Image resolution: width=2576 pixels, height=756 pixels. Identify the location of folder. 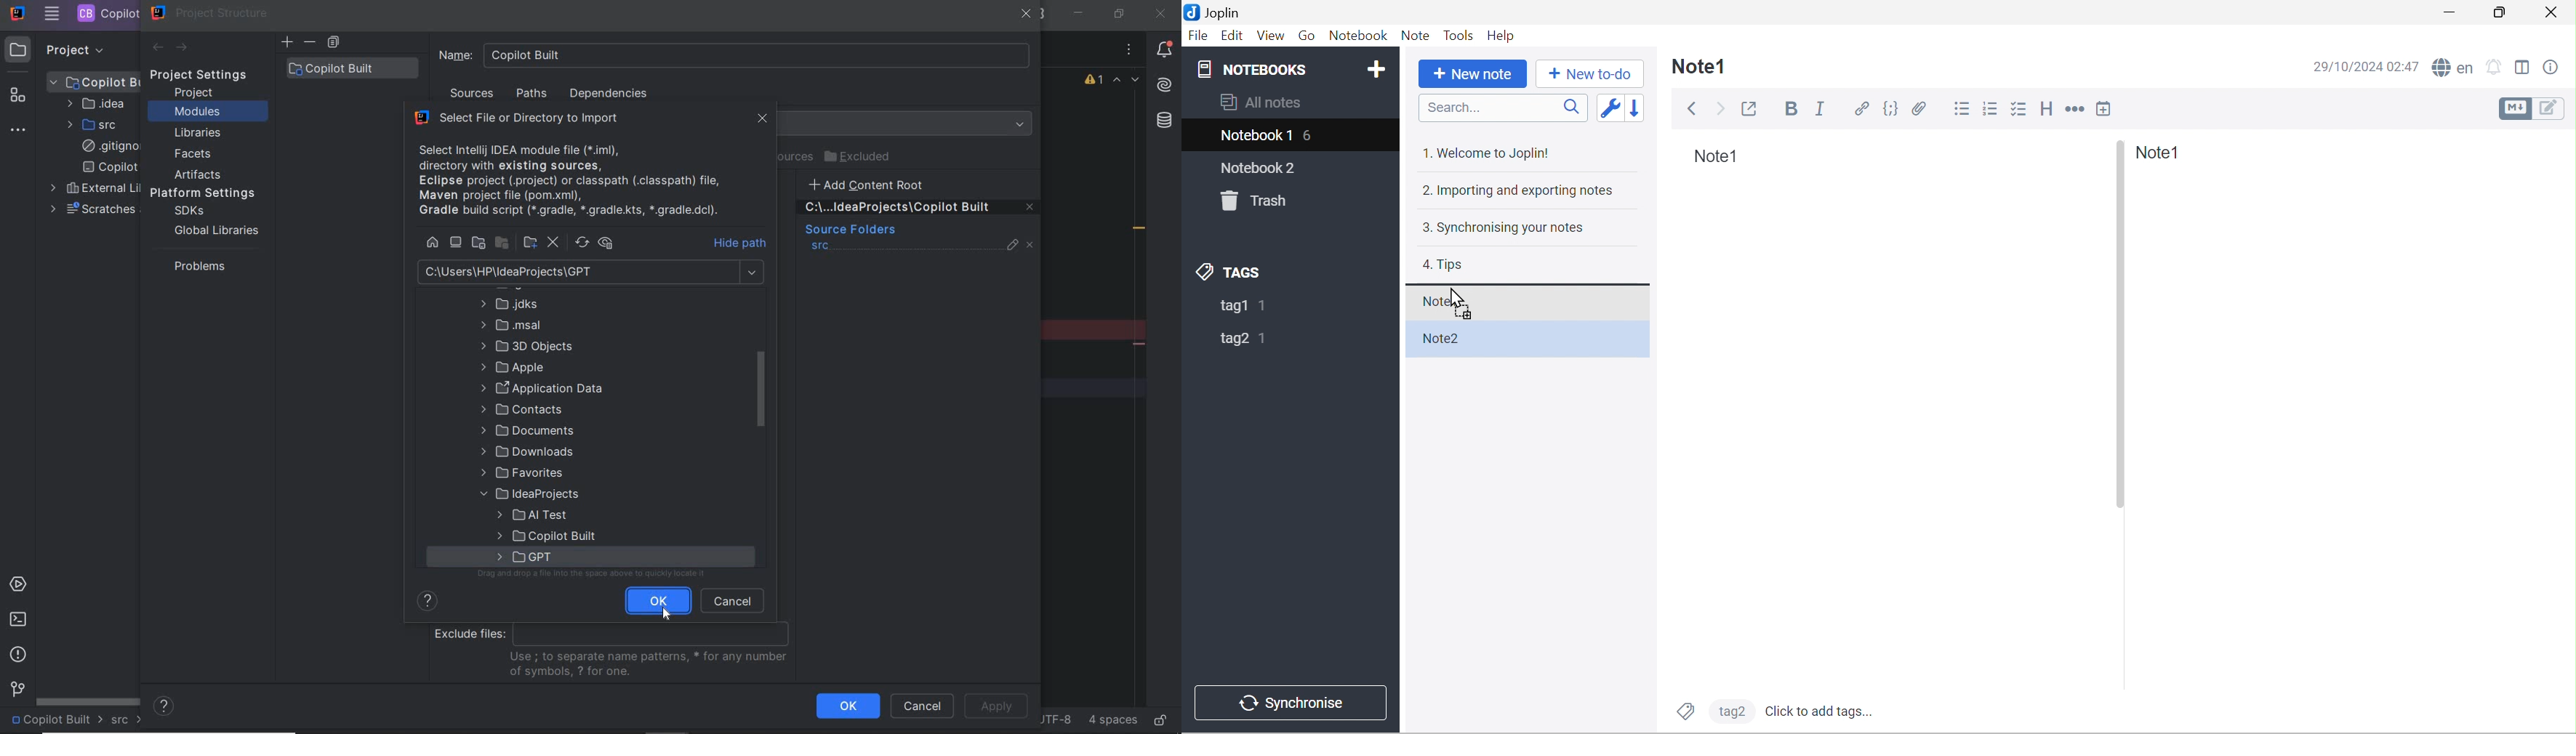
(525, 345).